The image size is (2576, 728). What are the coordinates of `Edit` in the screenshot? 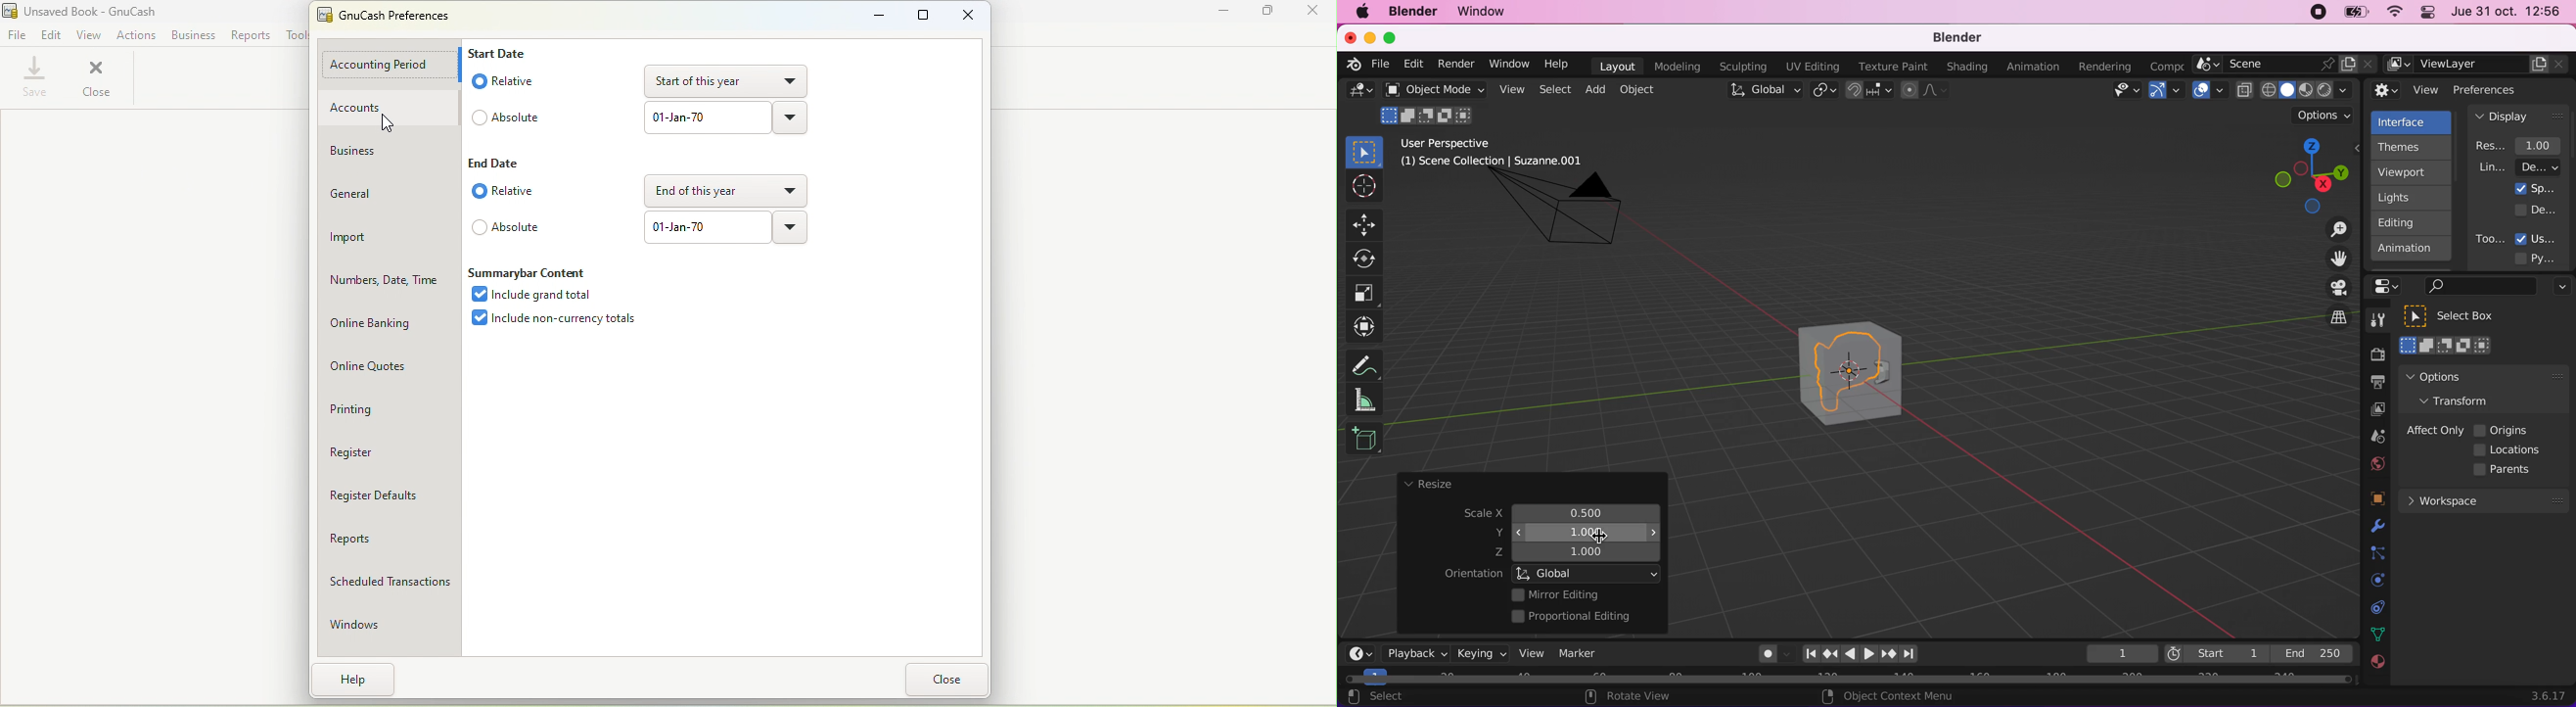 It's located at (52, 32).